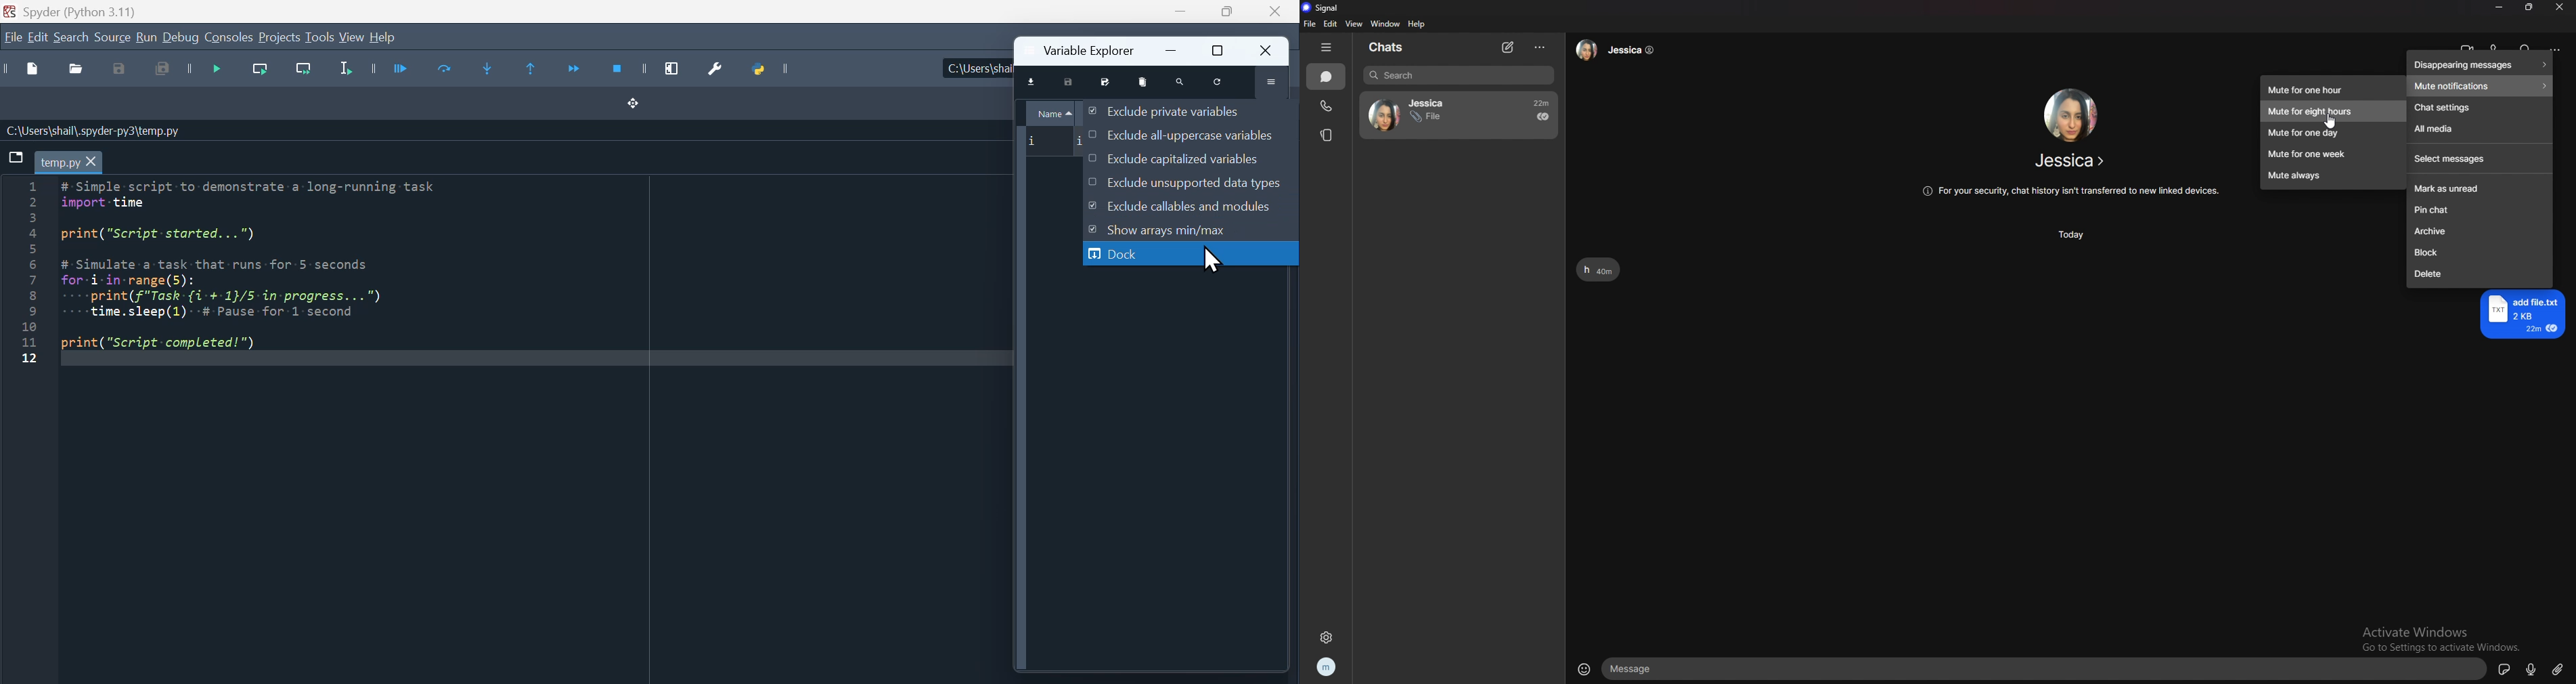  I want to click on save data as, so click(1103, 81).